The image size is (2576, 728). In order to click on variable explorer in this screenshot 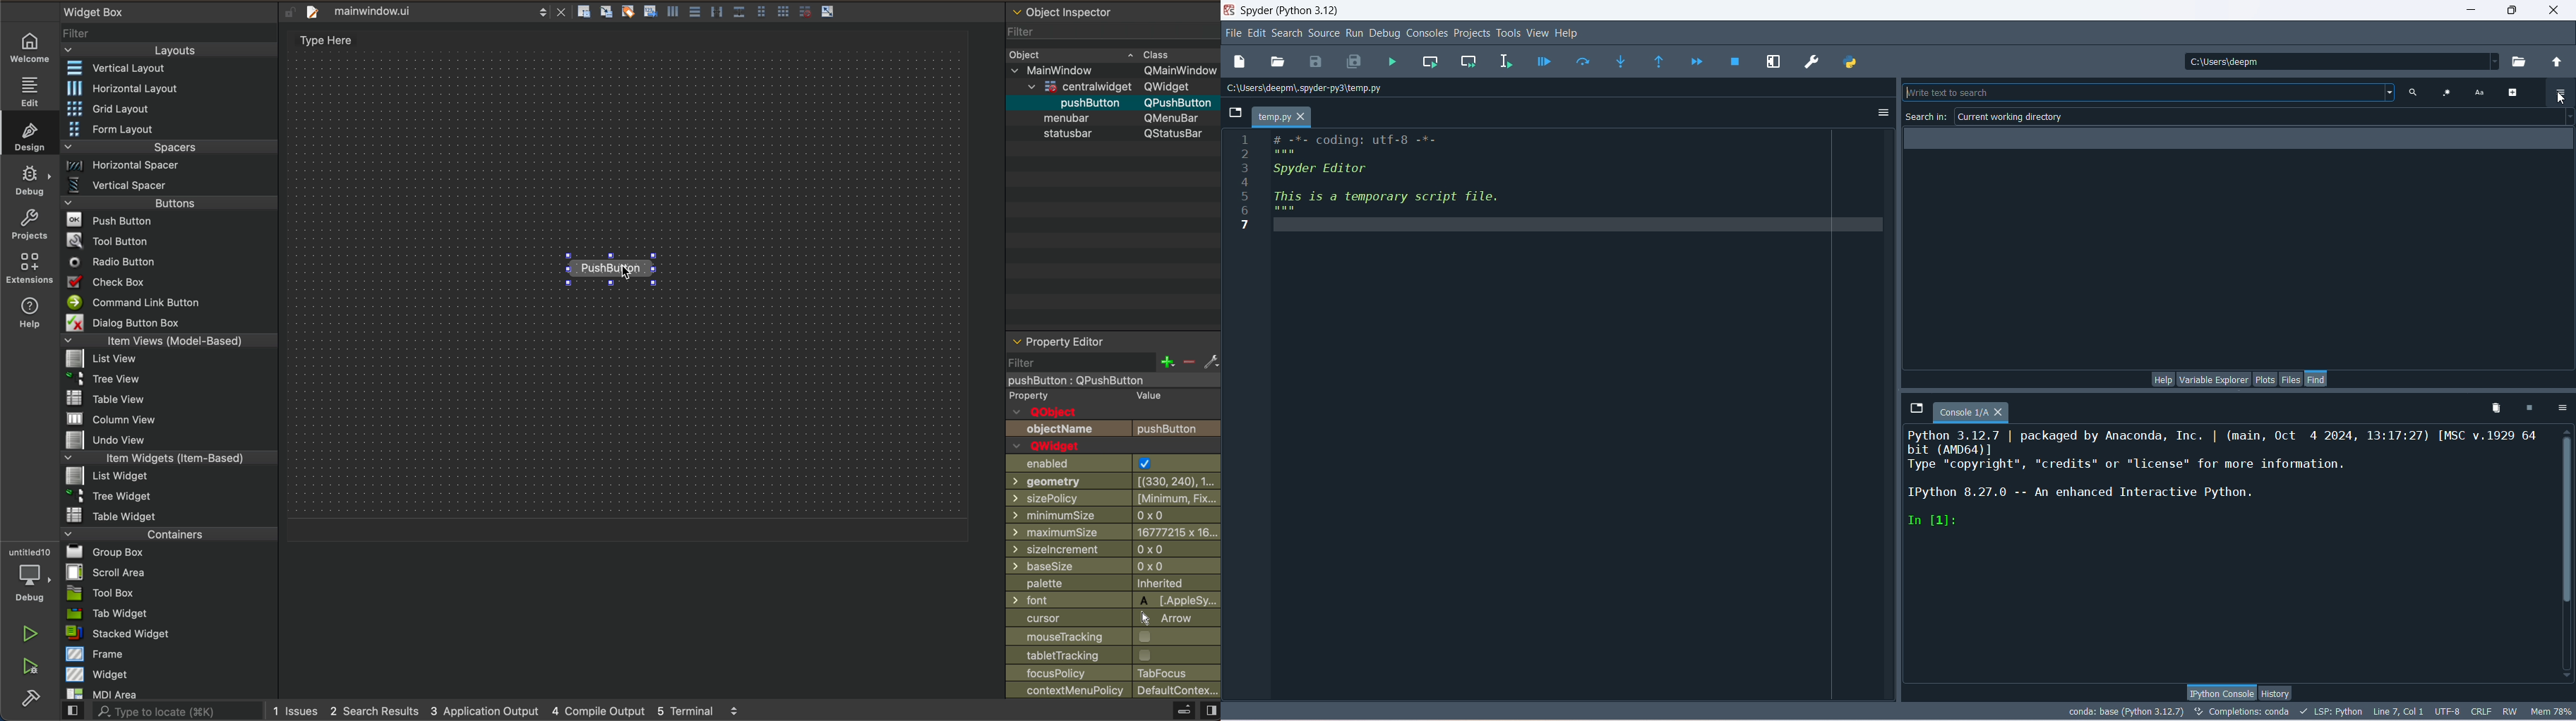, I will do `click(2214, 379)`.